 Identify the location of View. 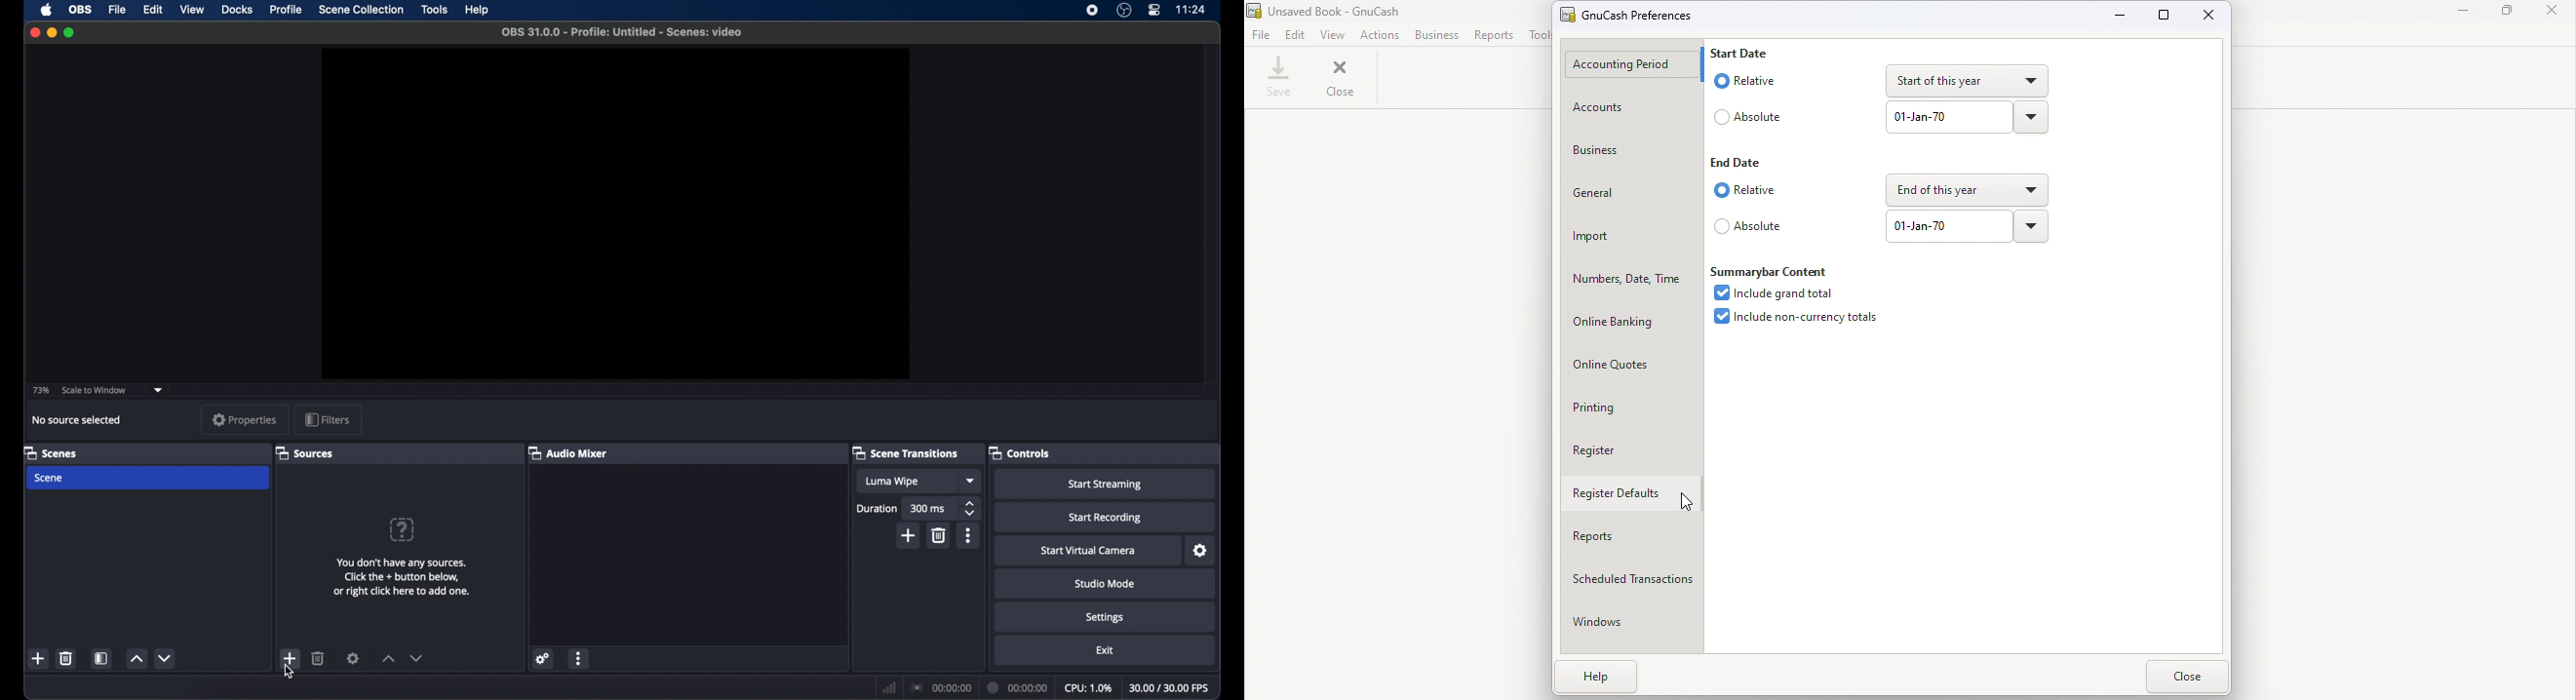
(1334, 35).